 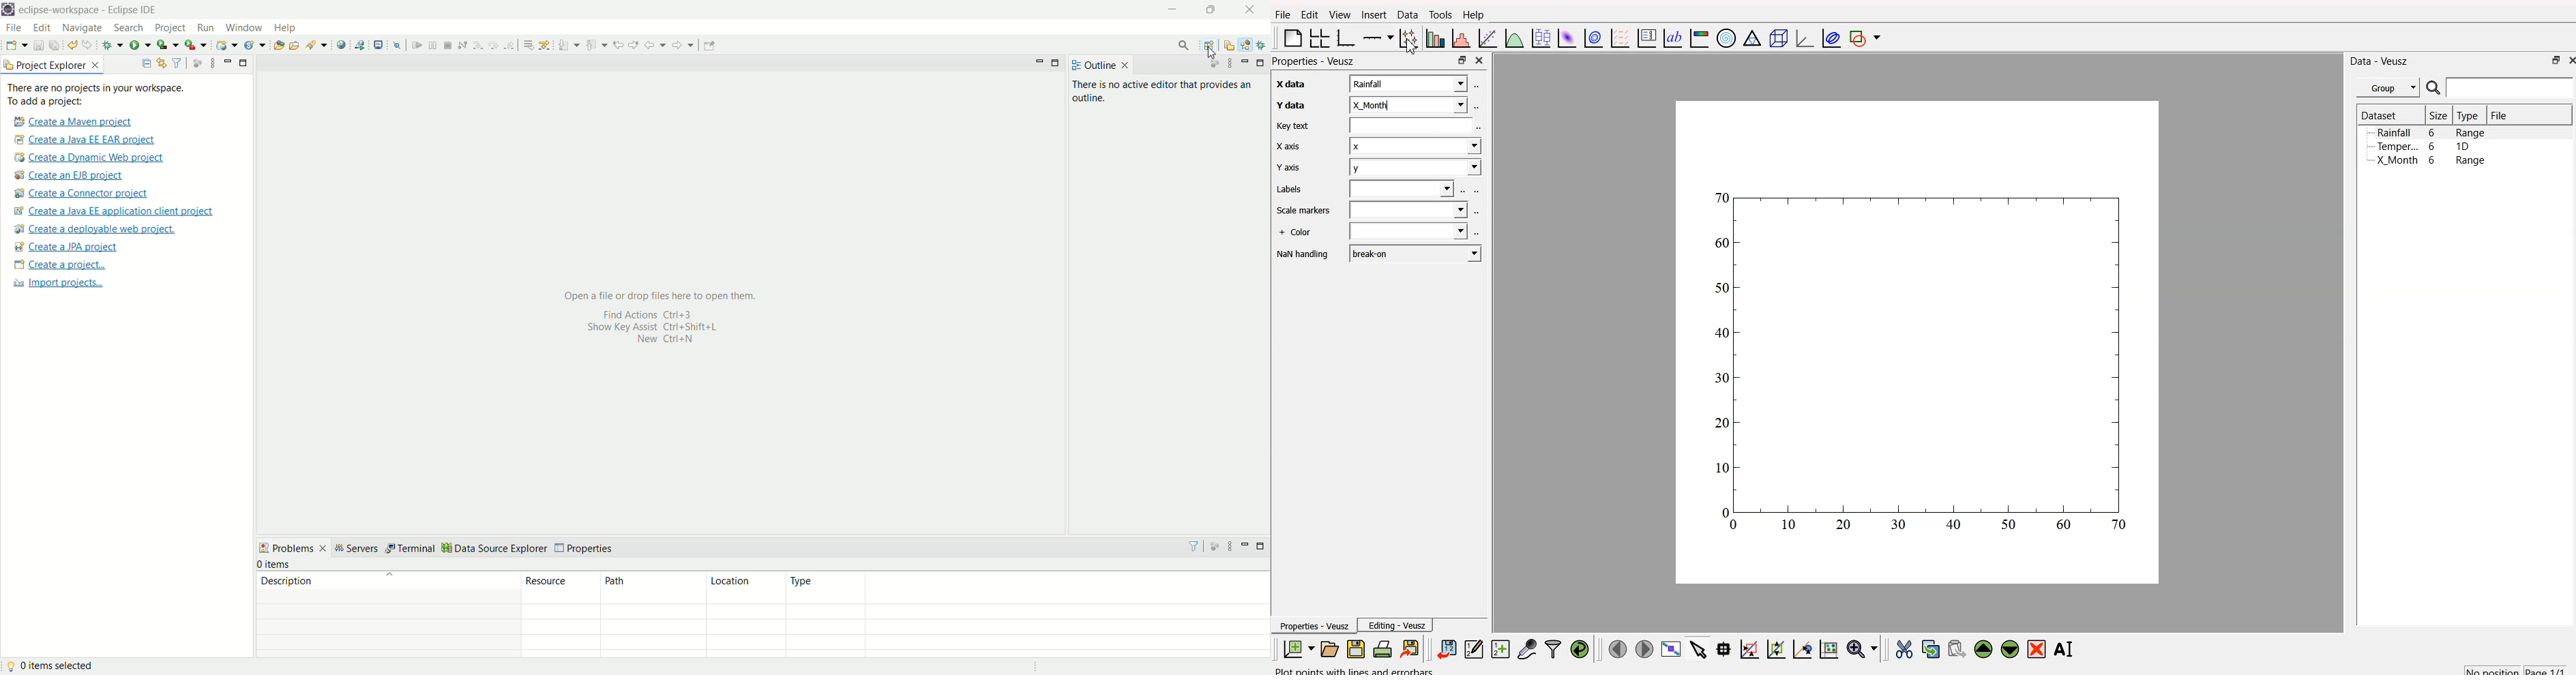 I want to click on Insert, so click(x=1373, y=15).